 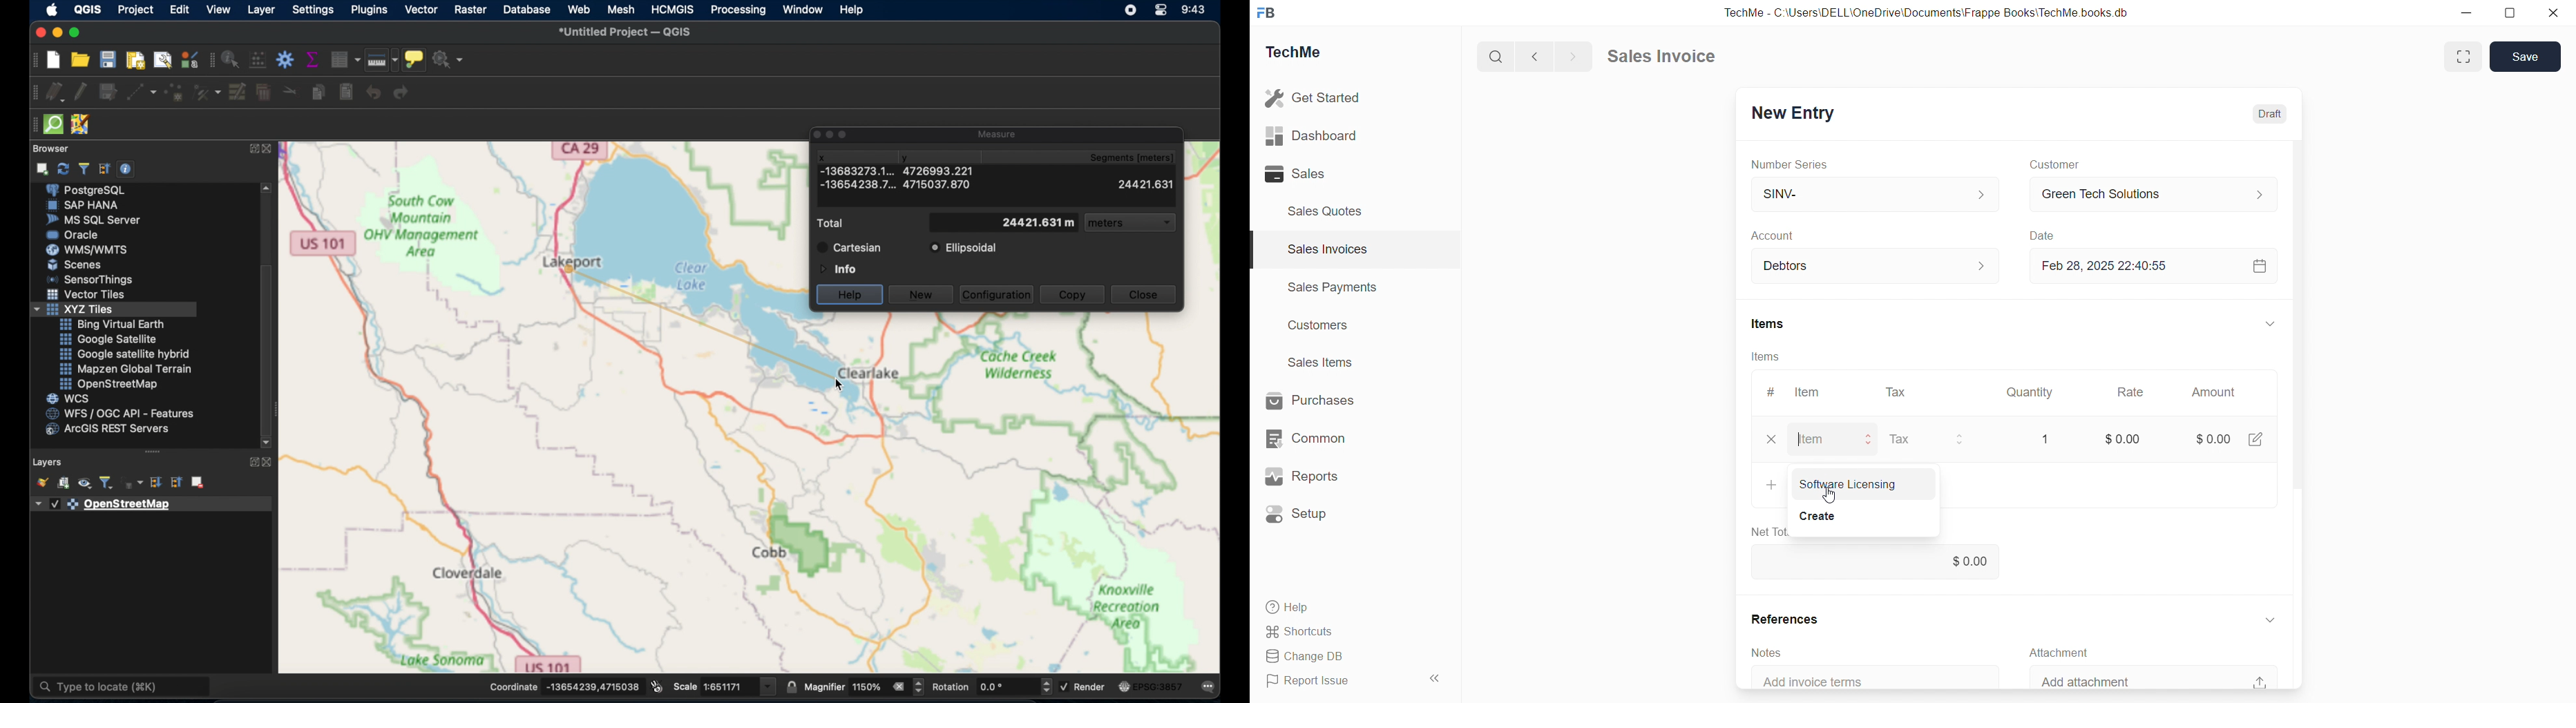 I want to click on web, so click(x=579, y=10).